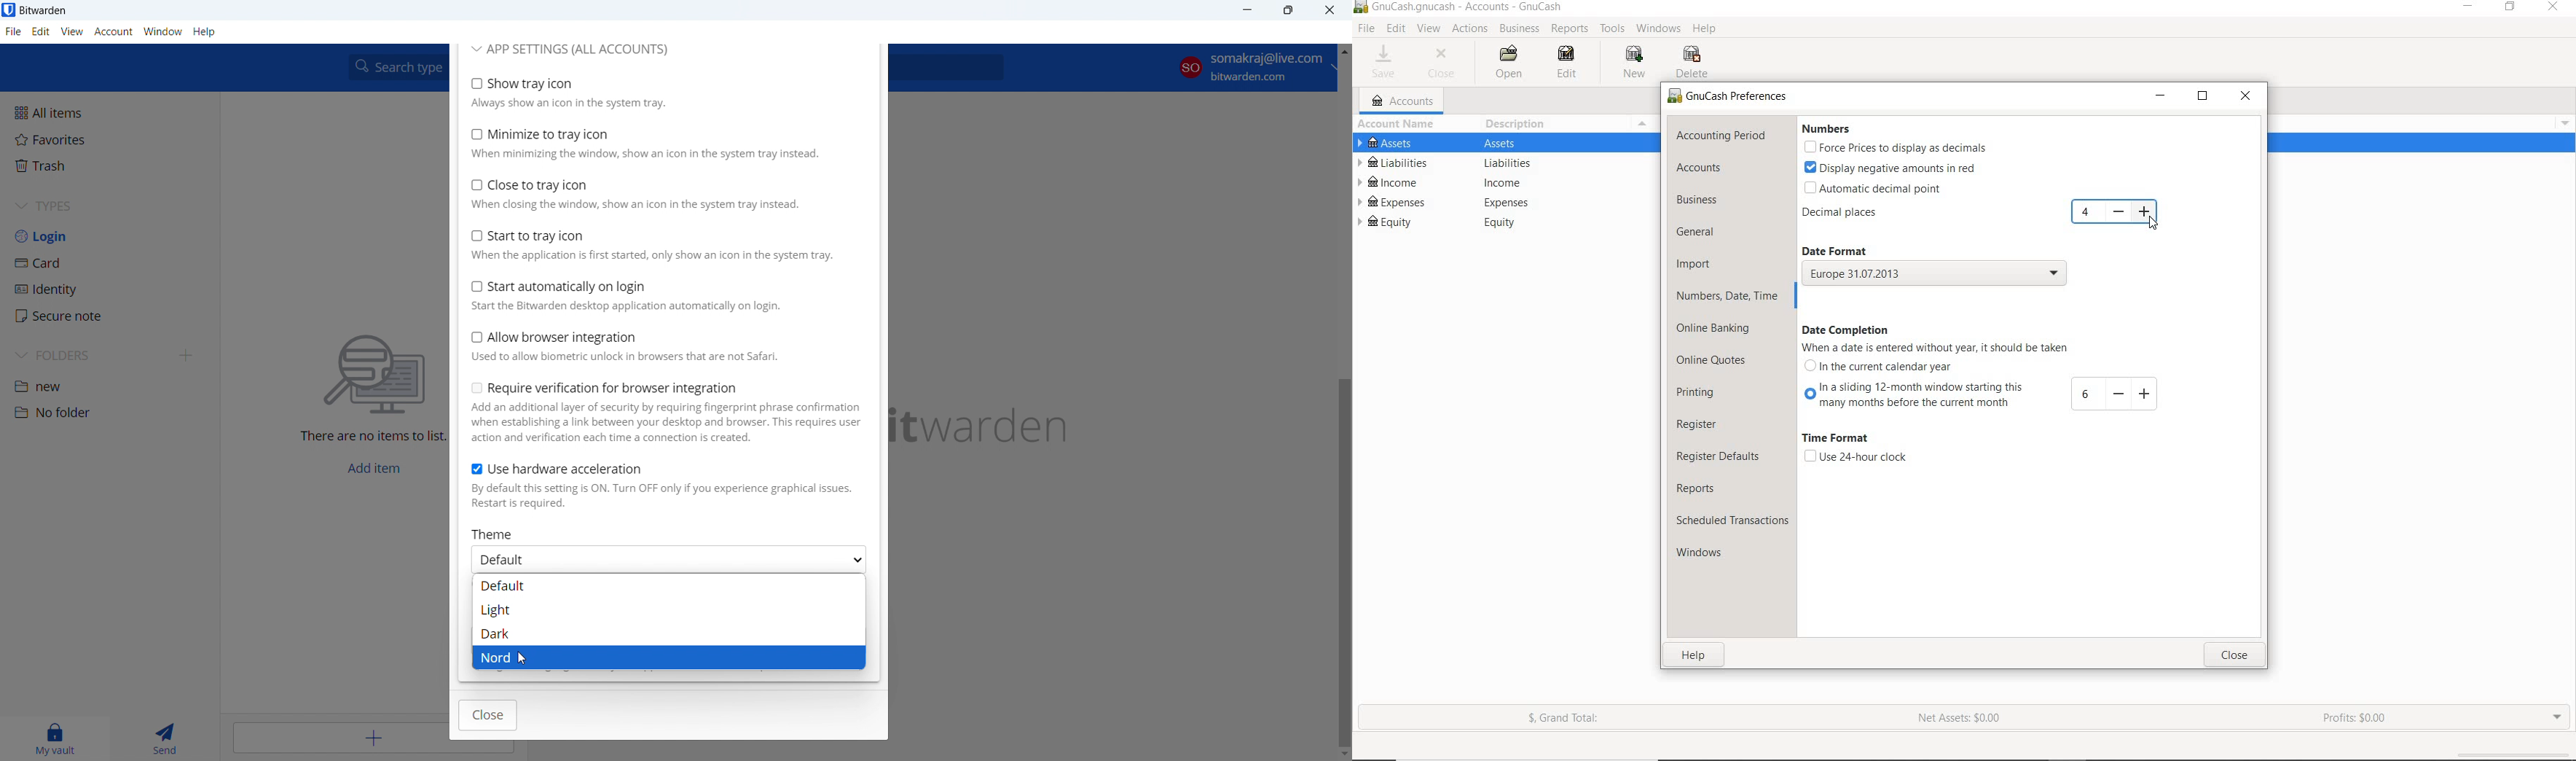  Describe the element at coordinates (162, 739) in the screenshot. I see `send` at that location.